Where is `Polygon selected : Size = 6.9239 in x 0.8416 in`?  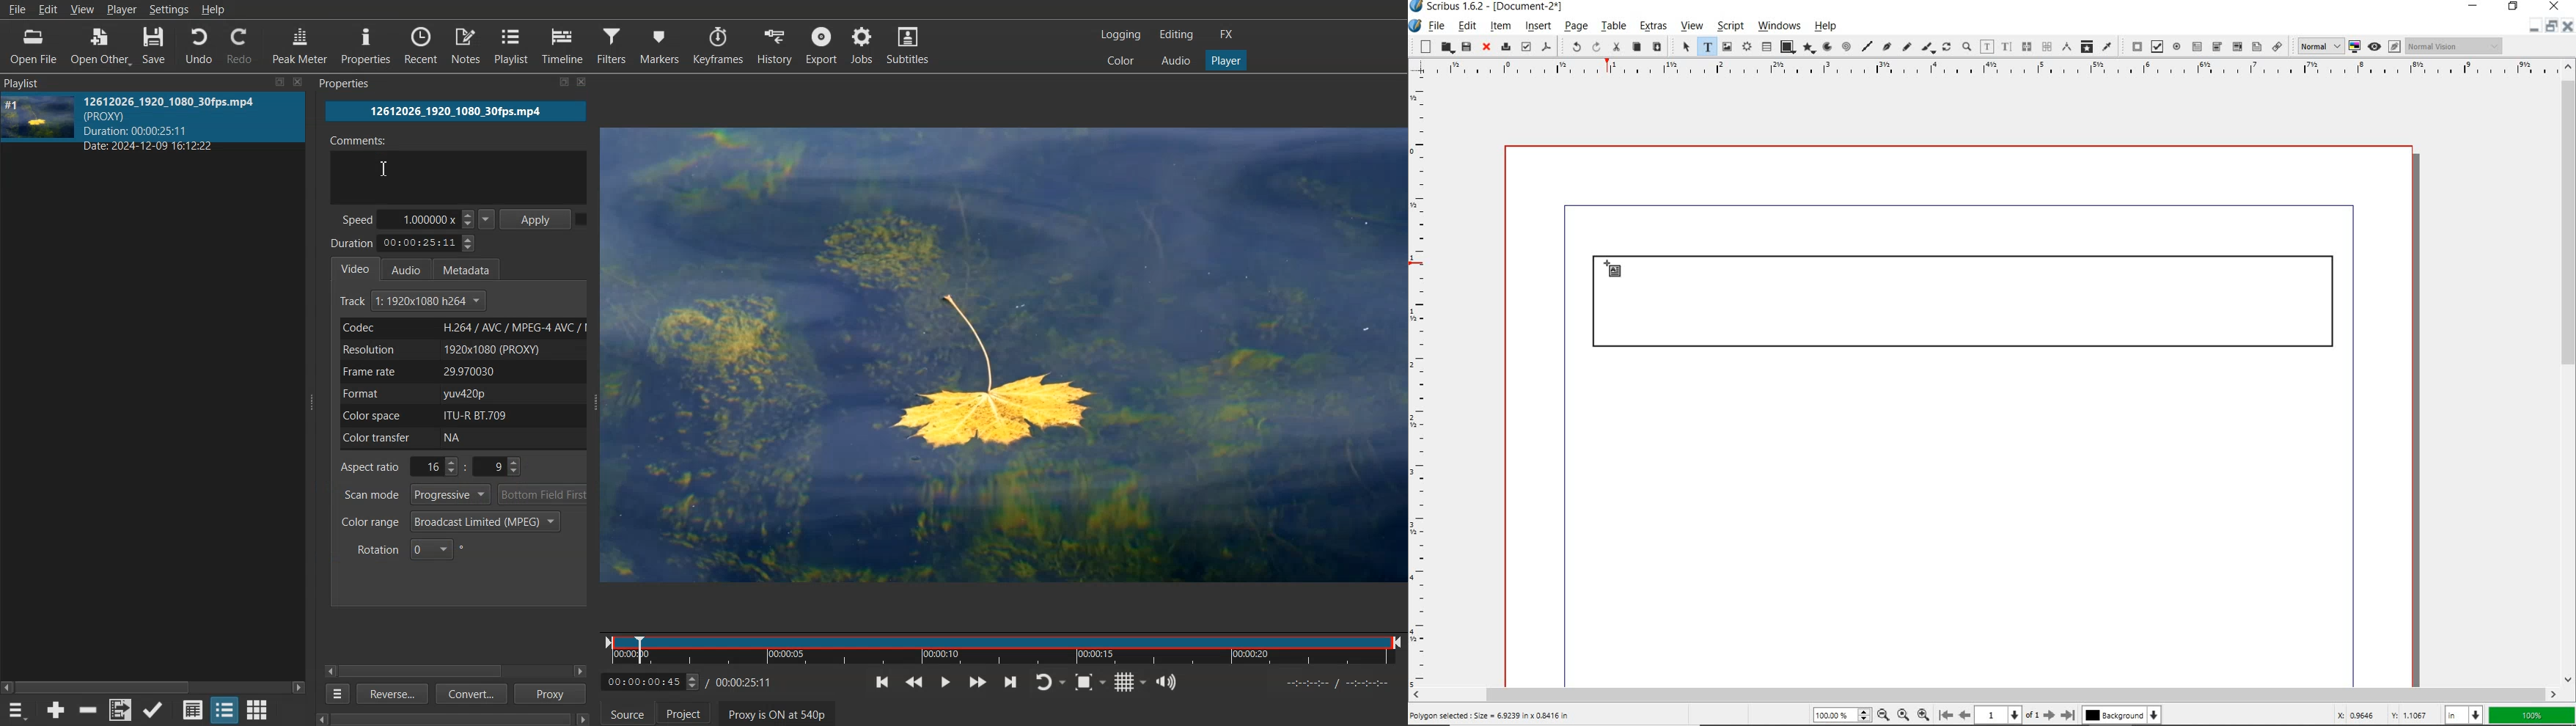
Polygon selected : Size = 6.9239 in x 0.8416 in is located at coordinates (1492, 714).